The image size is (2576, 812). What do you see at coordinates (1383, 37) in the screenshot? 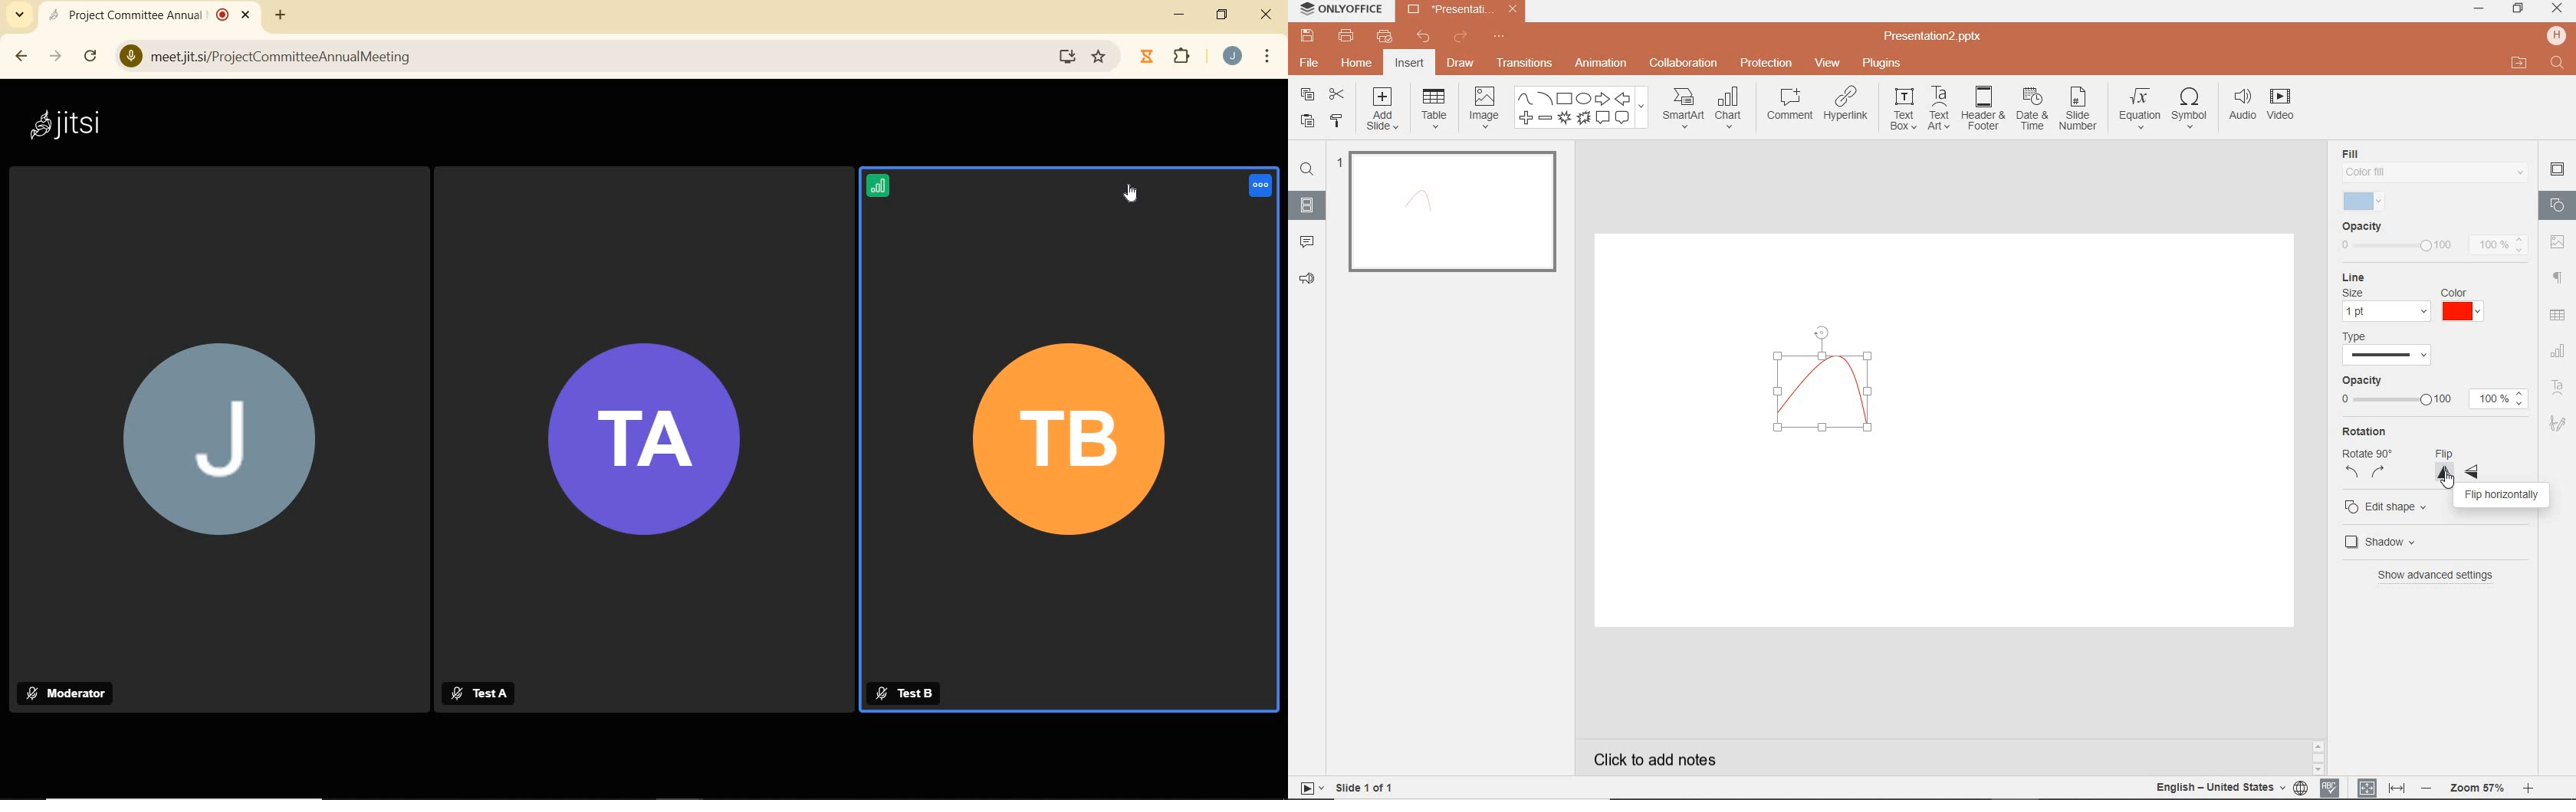
I see `QUICK PRINT` at bounding box center [1383, 37].